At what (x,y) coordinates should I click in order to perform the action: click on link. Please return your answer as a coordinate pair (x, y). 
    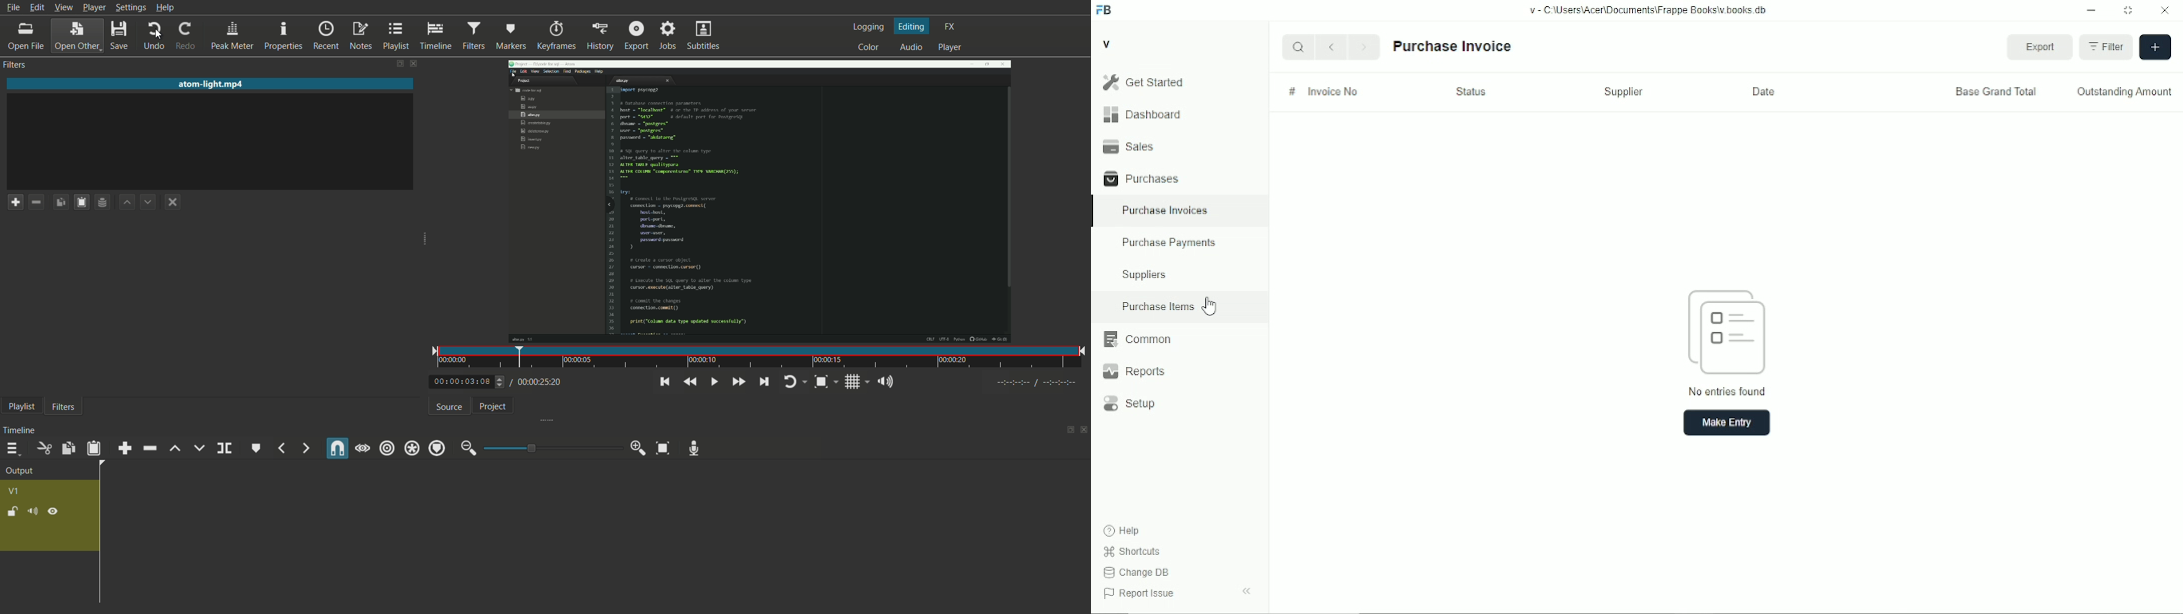
    Looking at the image, I should click on (53, 512).